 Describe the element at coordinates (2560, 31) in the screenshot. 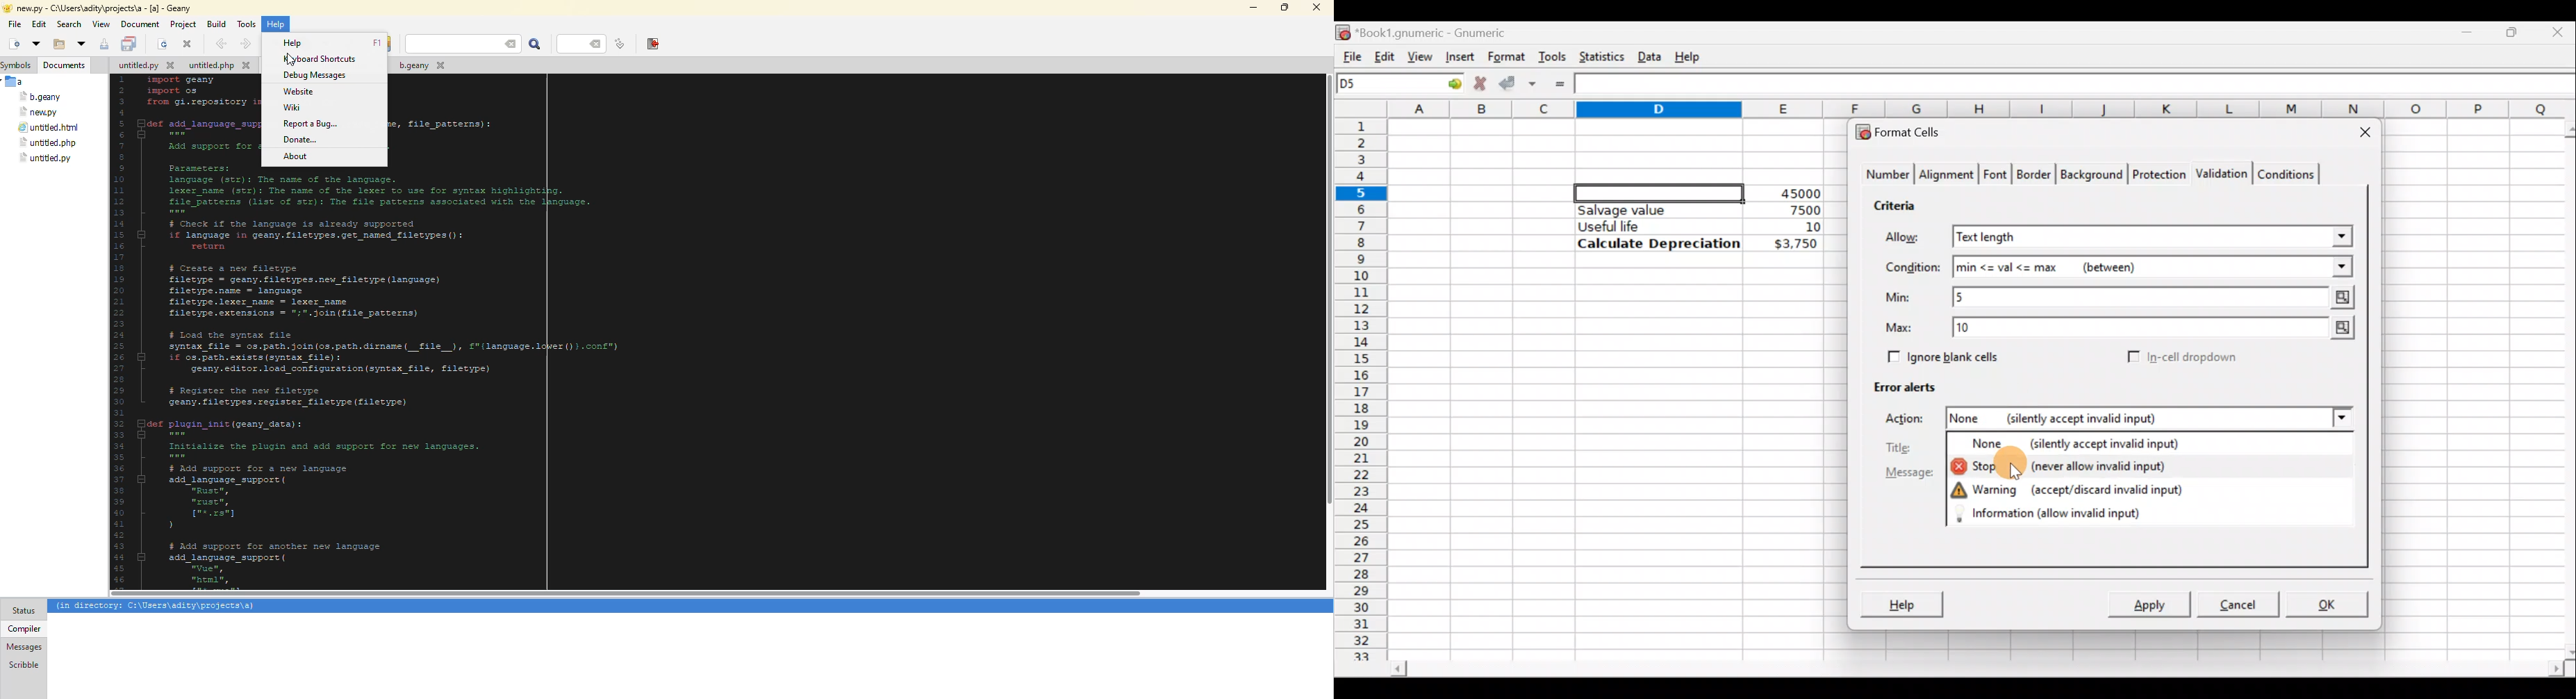

I see `Close` at that location.